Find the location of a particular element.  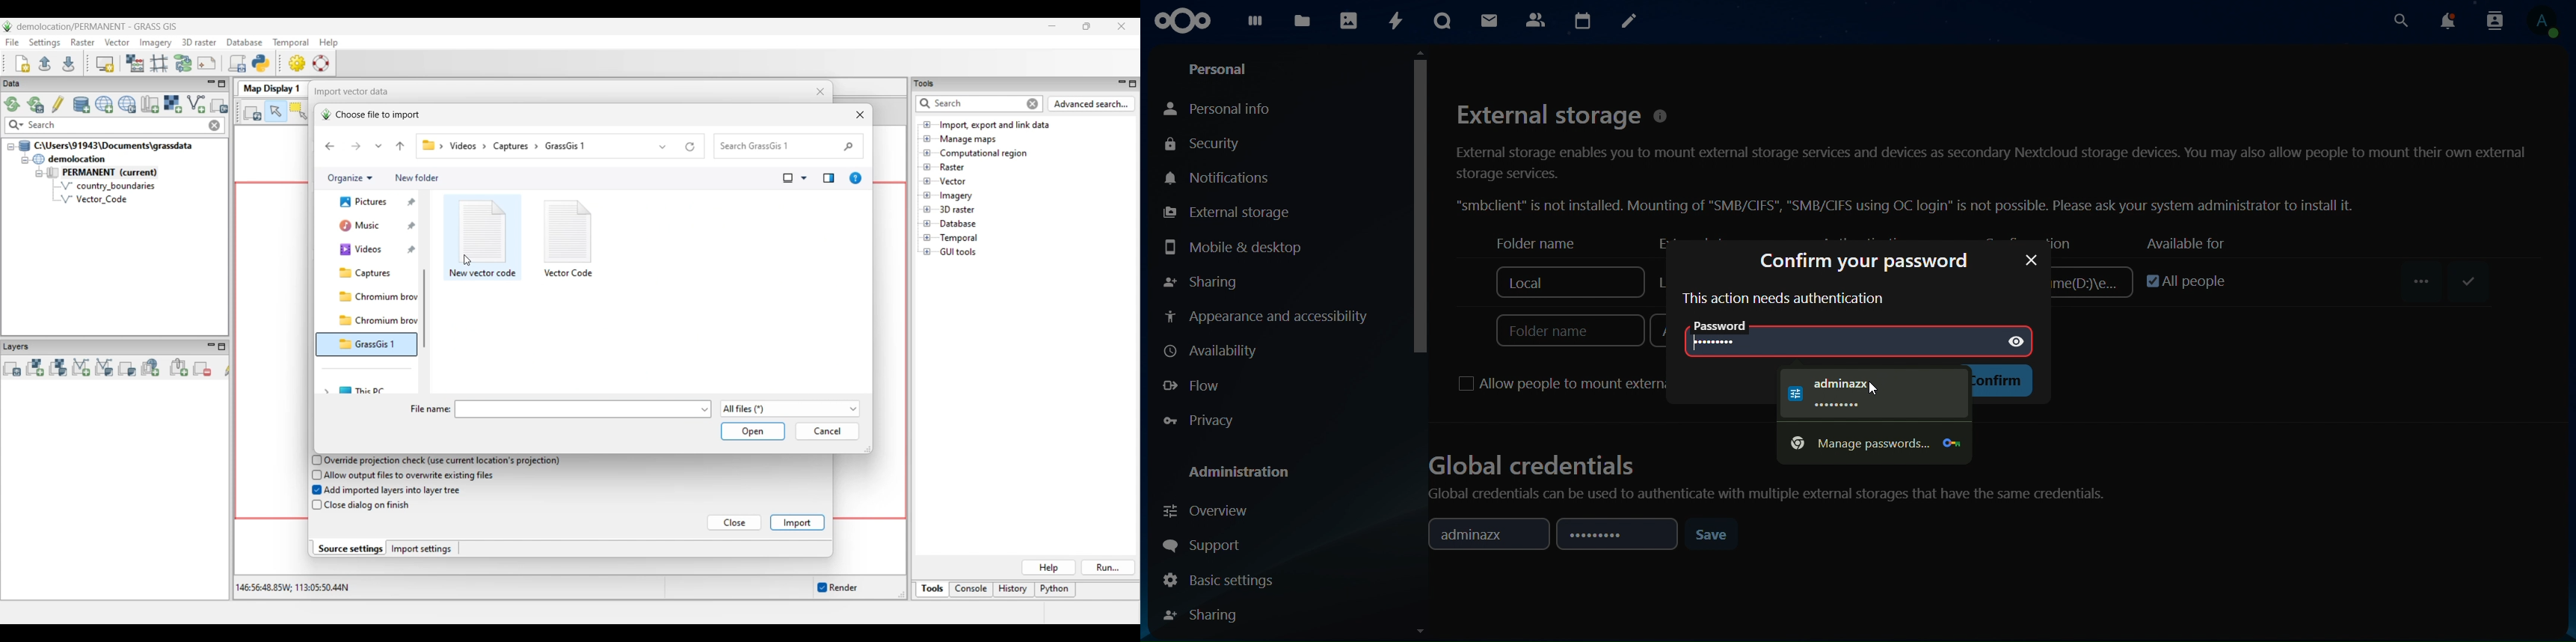

save is located at coordinates (2465, 282).